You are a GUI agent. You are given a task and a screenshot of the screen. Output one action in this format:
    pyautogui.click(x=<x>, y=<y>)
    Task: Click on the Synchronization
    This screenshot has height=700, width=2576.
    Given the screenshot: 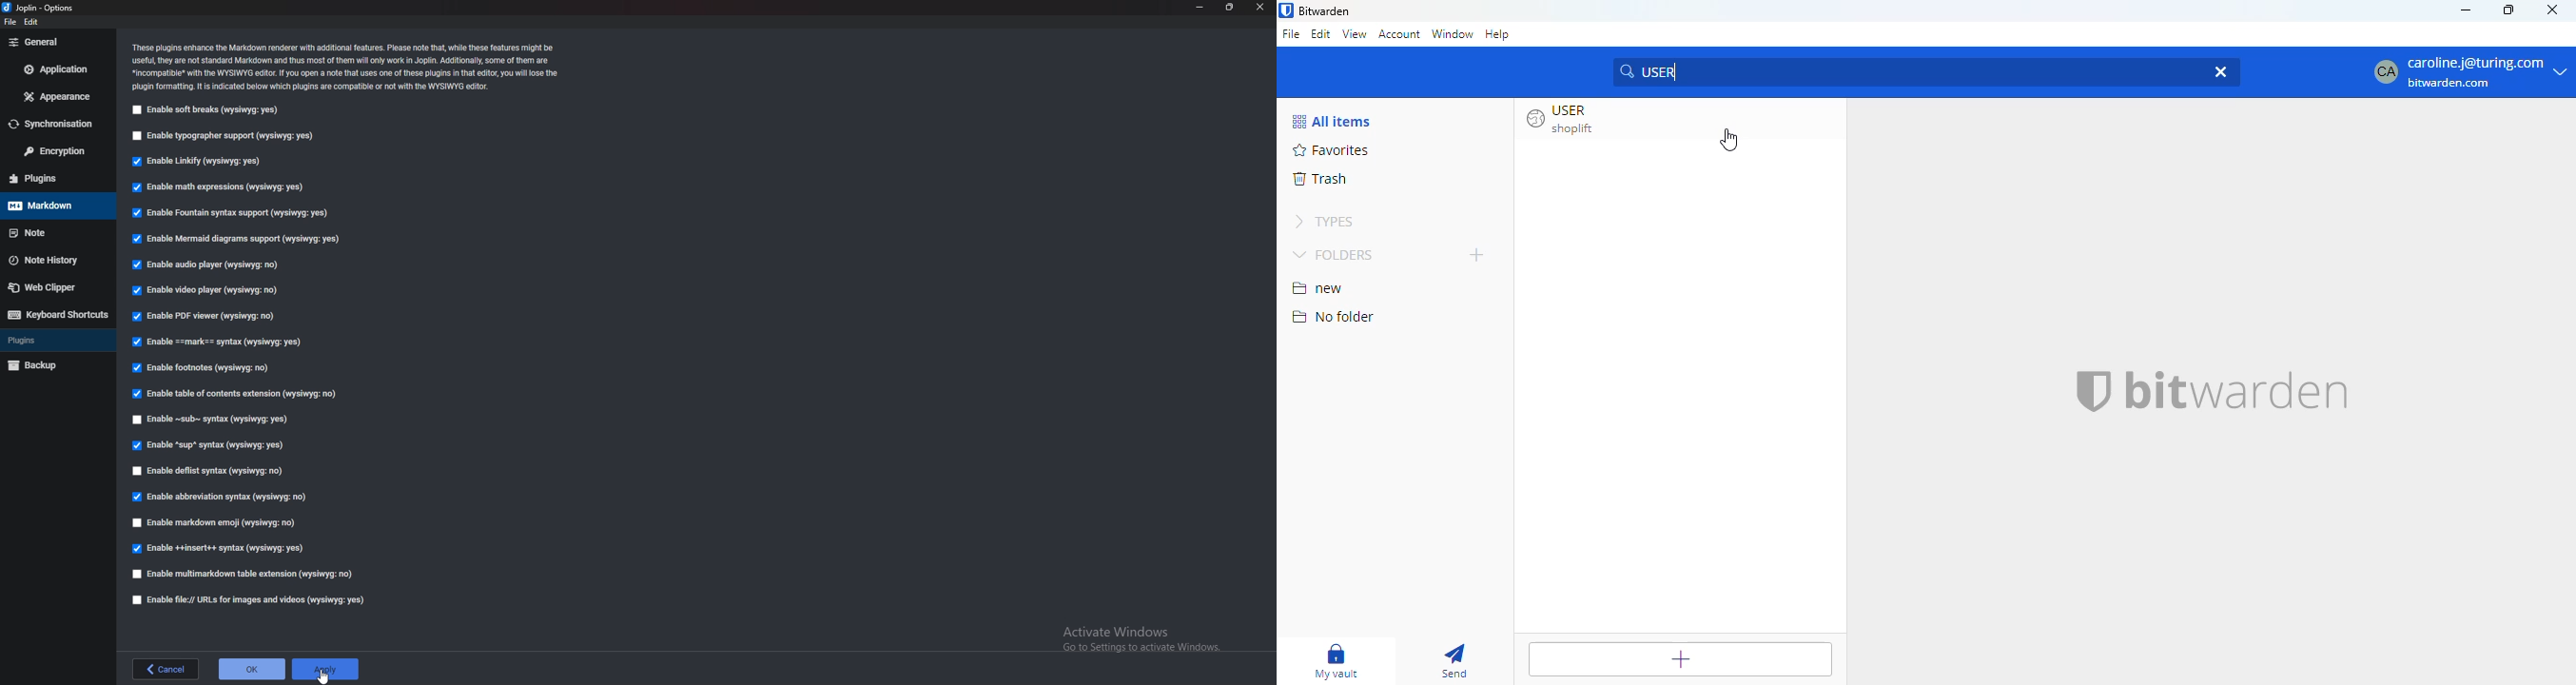 What is the action you would take?
    pyautogui.click(x=54, y=124)
    